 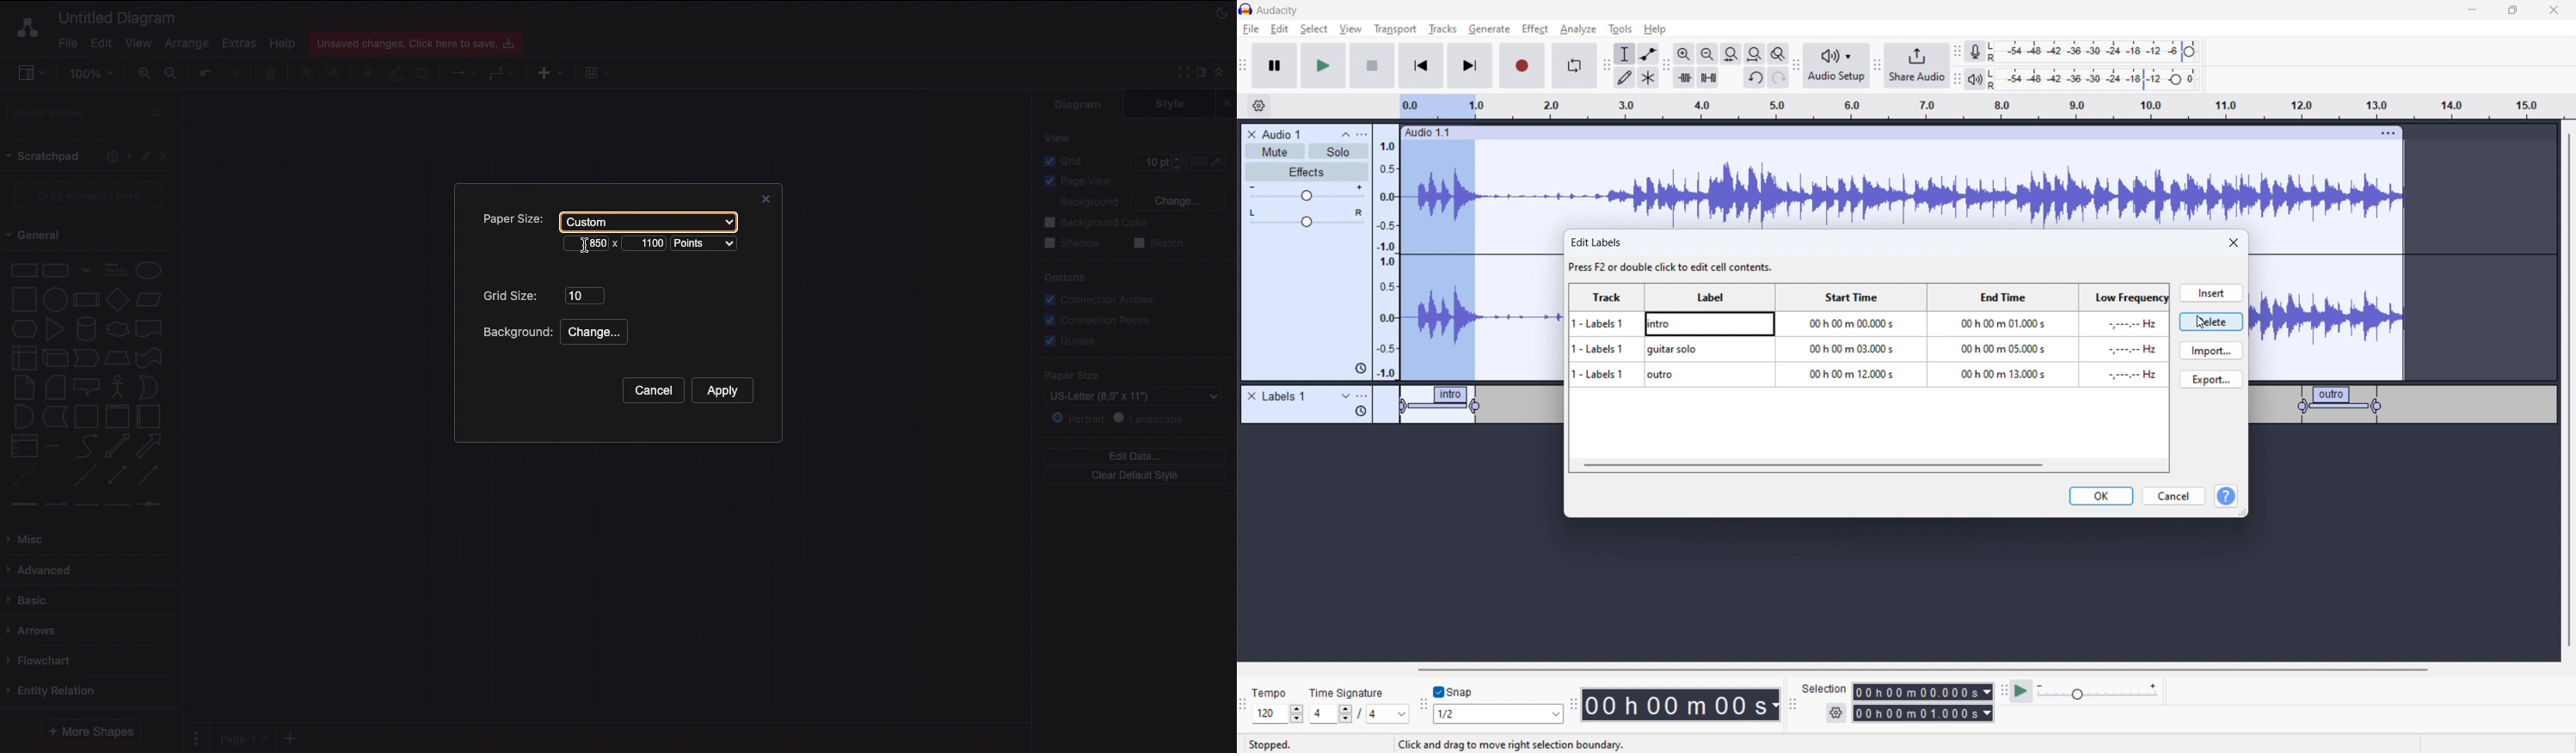 I want to click on Dotted line, so click(x=54, y=477).